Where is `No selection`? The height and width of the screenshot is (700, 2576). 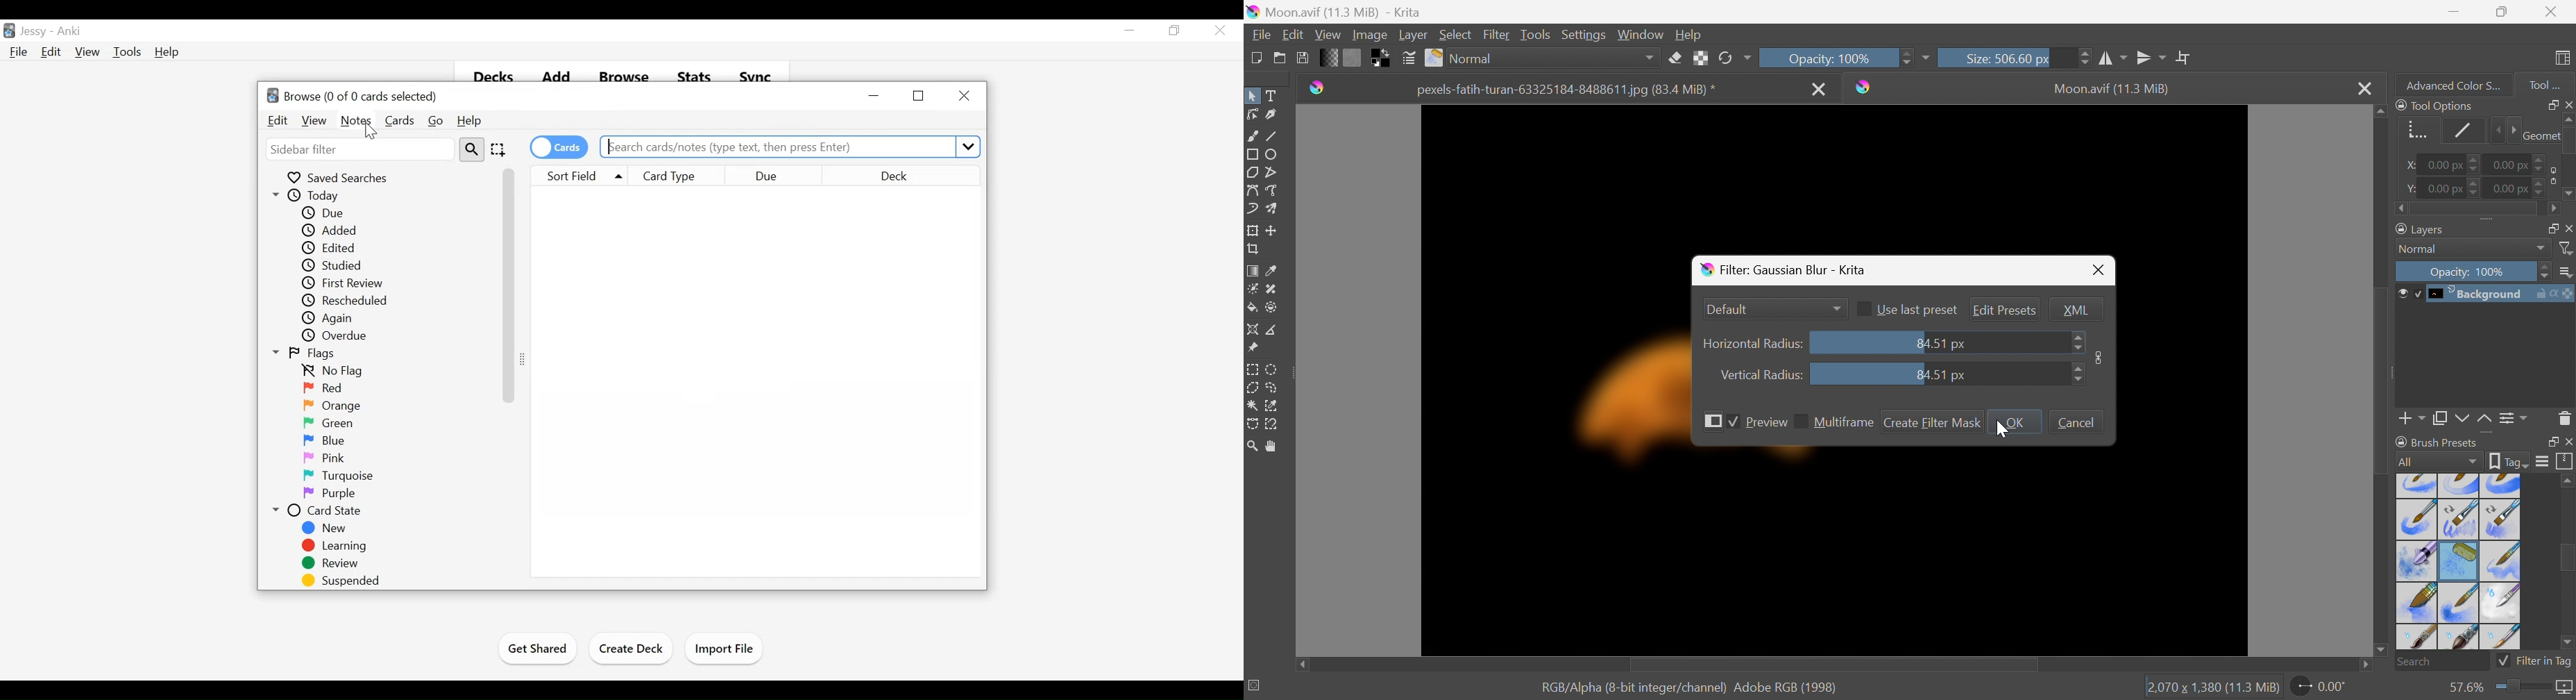 No selection is located at coordinates (1255, 685).